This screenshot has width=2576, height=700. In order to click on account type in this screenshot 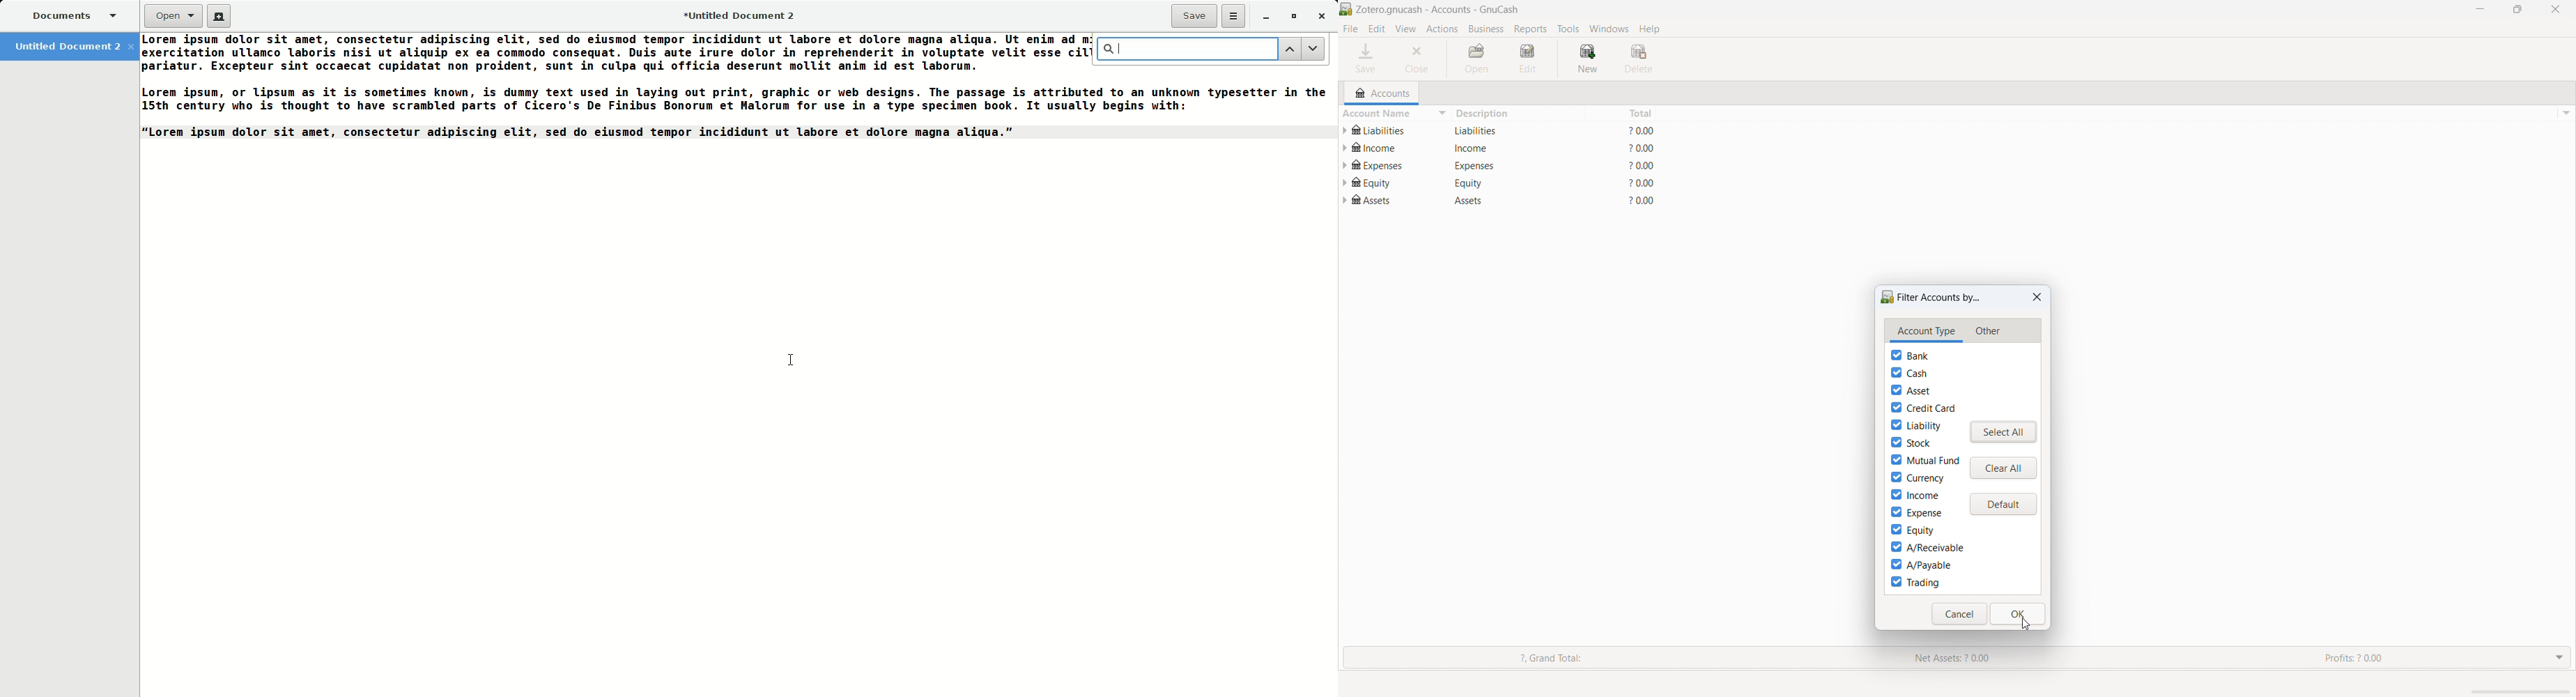, I will do `click(1927, 332)`.